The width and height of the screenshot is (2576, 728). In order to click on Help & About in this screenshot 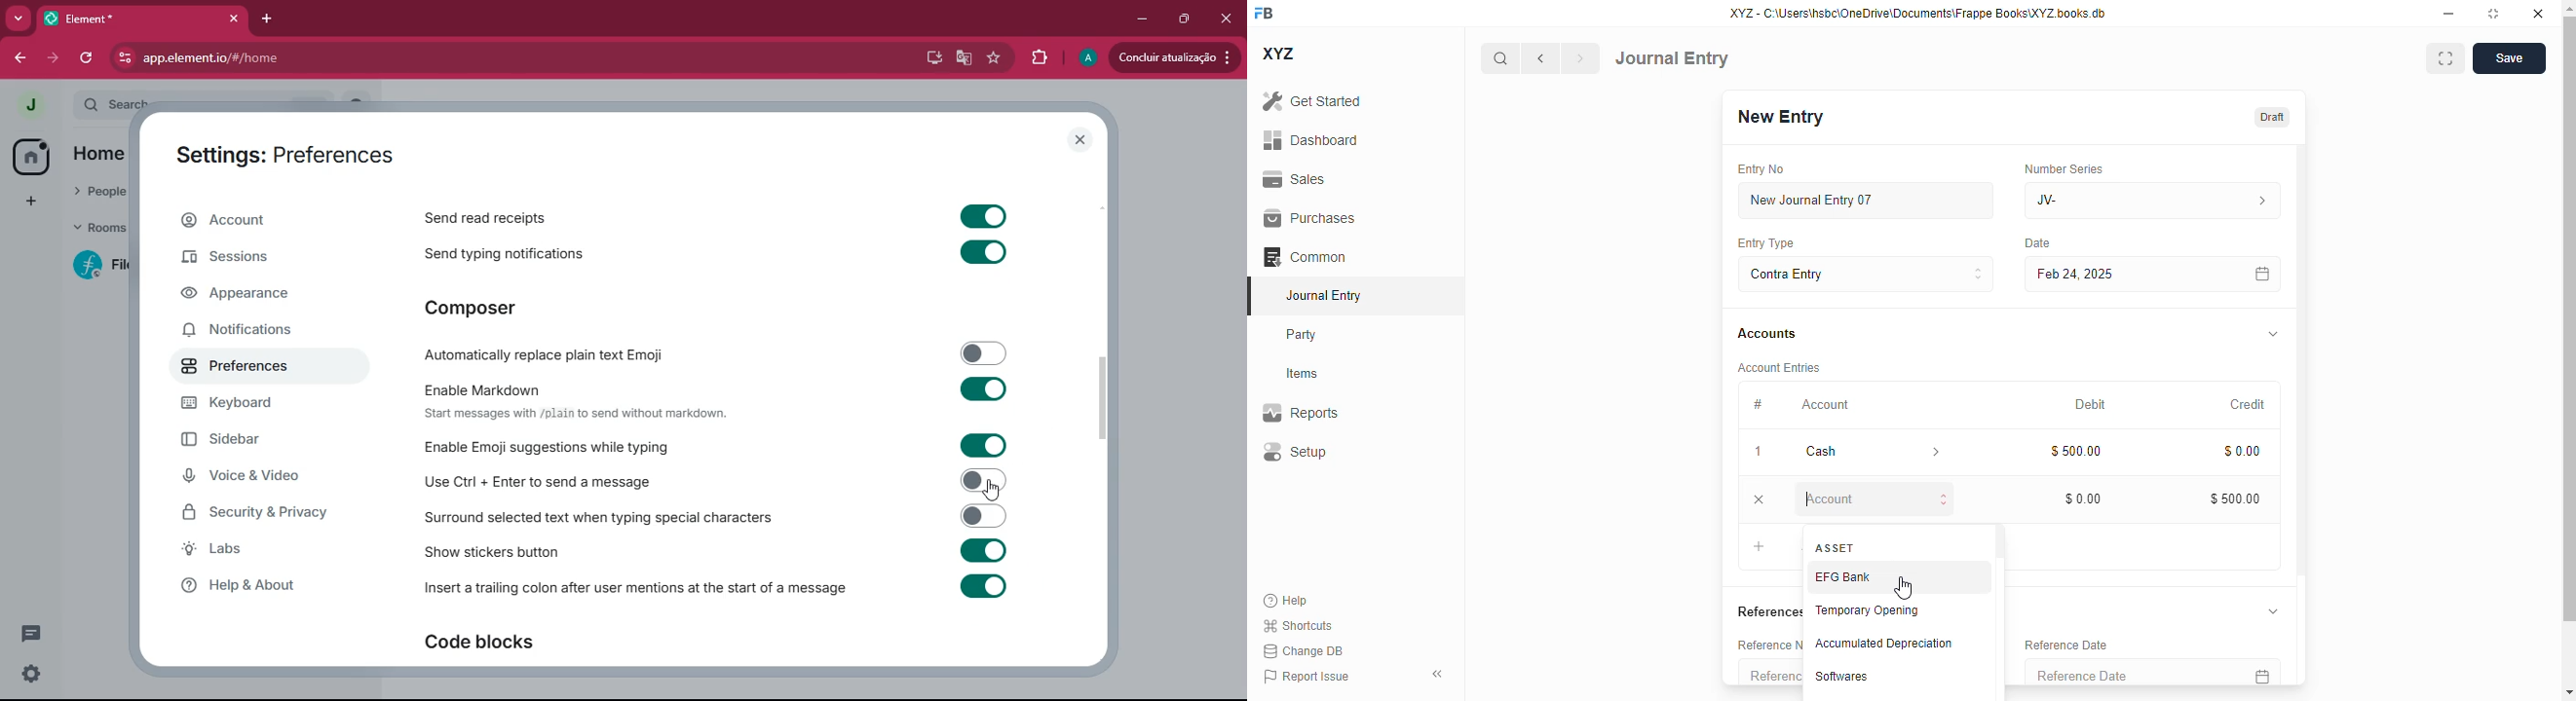, I will do `click(236, 585)`.